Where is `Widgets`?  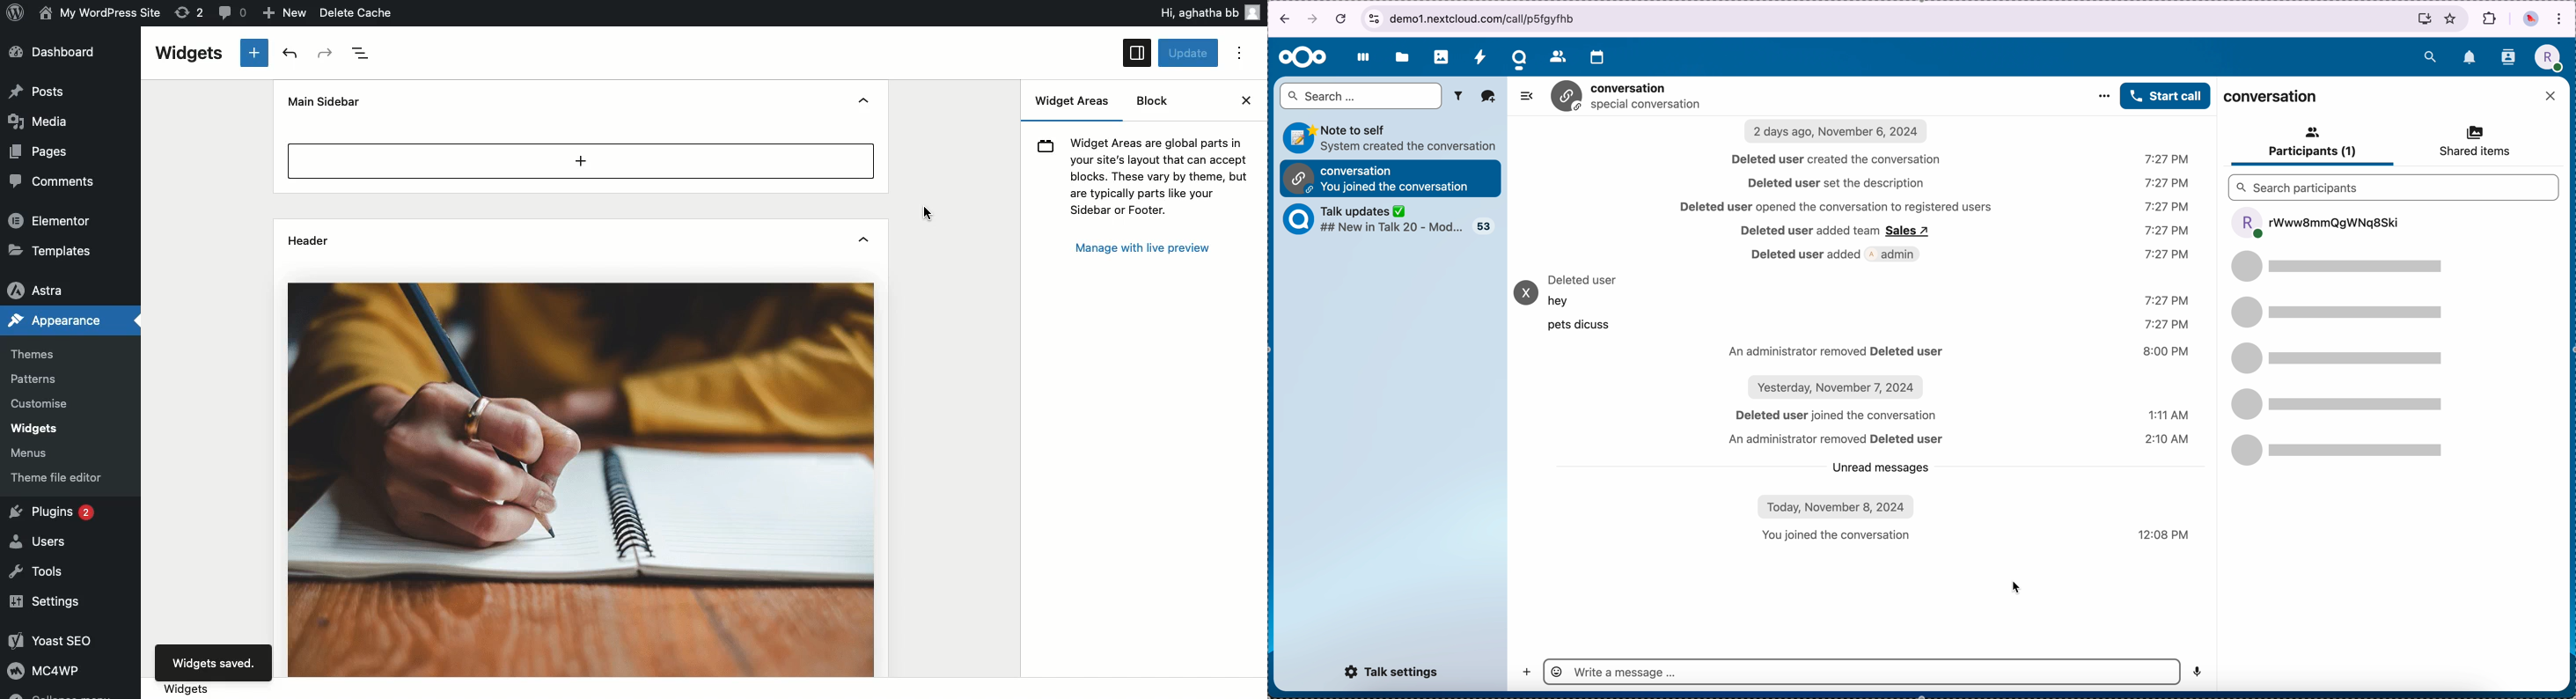 Widgets is located at coordinates (187, 54).